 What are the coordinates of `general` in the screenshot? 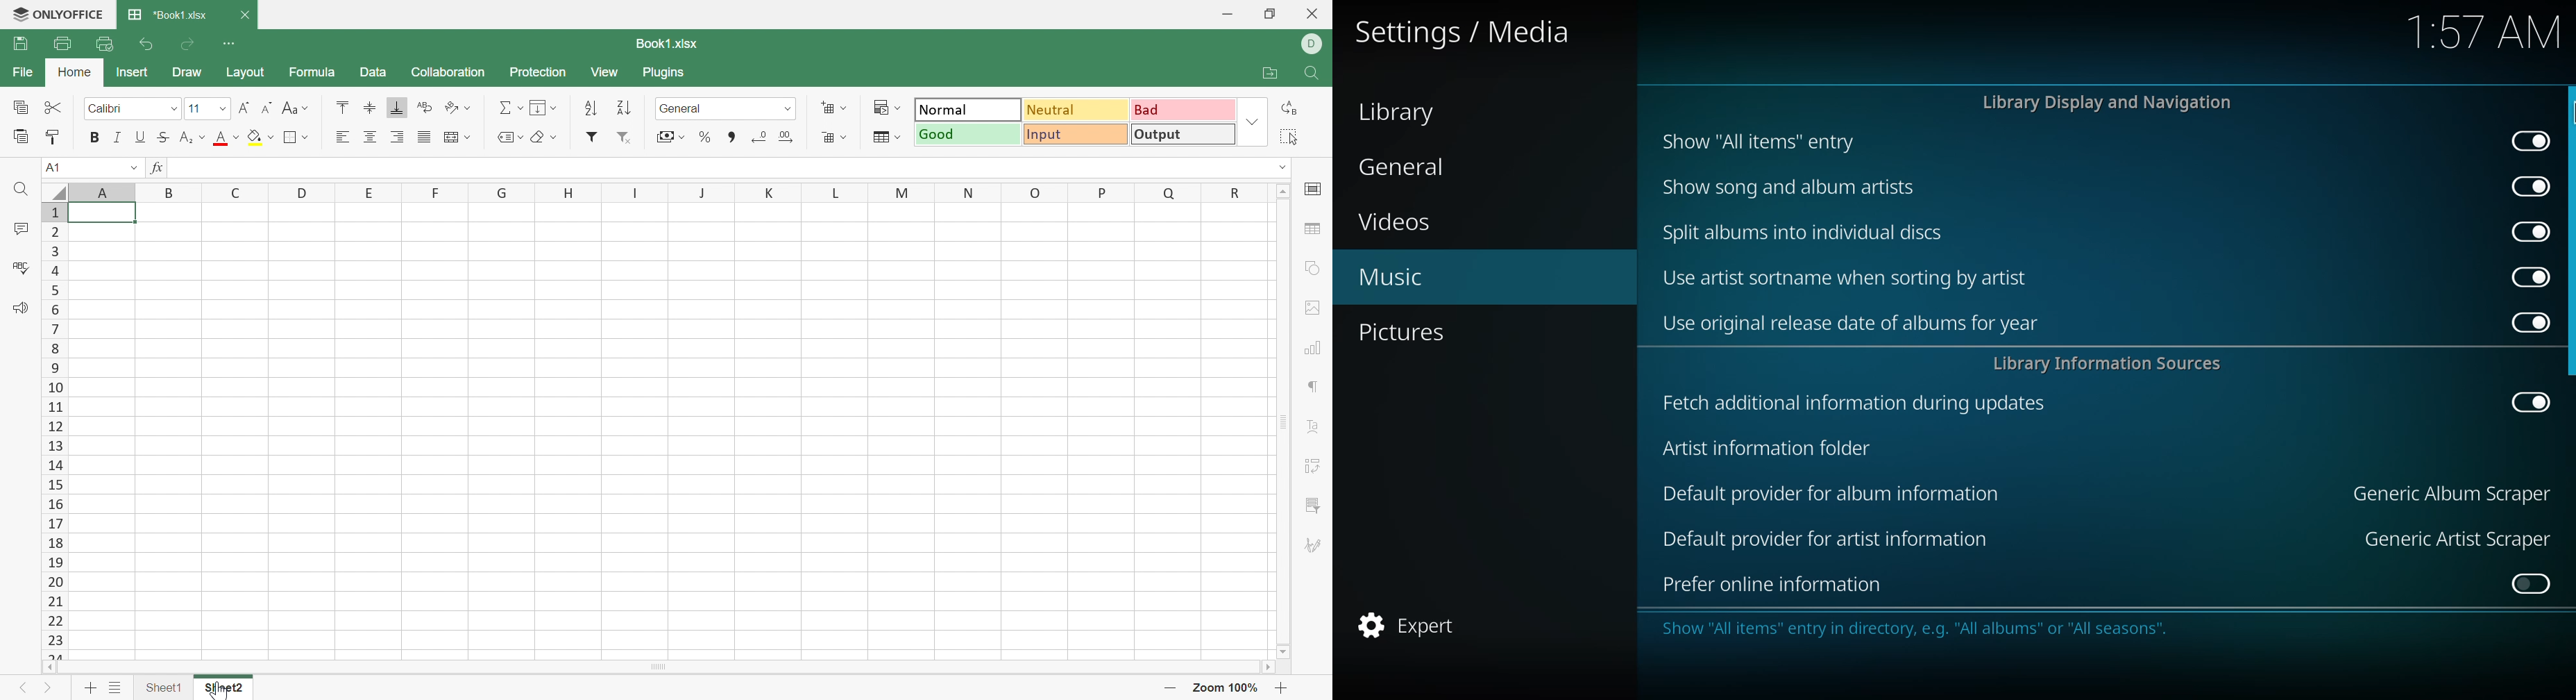 It's located at (1403, 167).